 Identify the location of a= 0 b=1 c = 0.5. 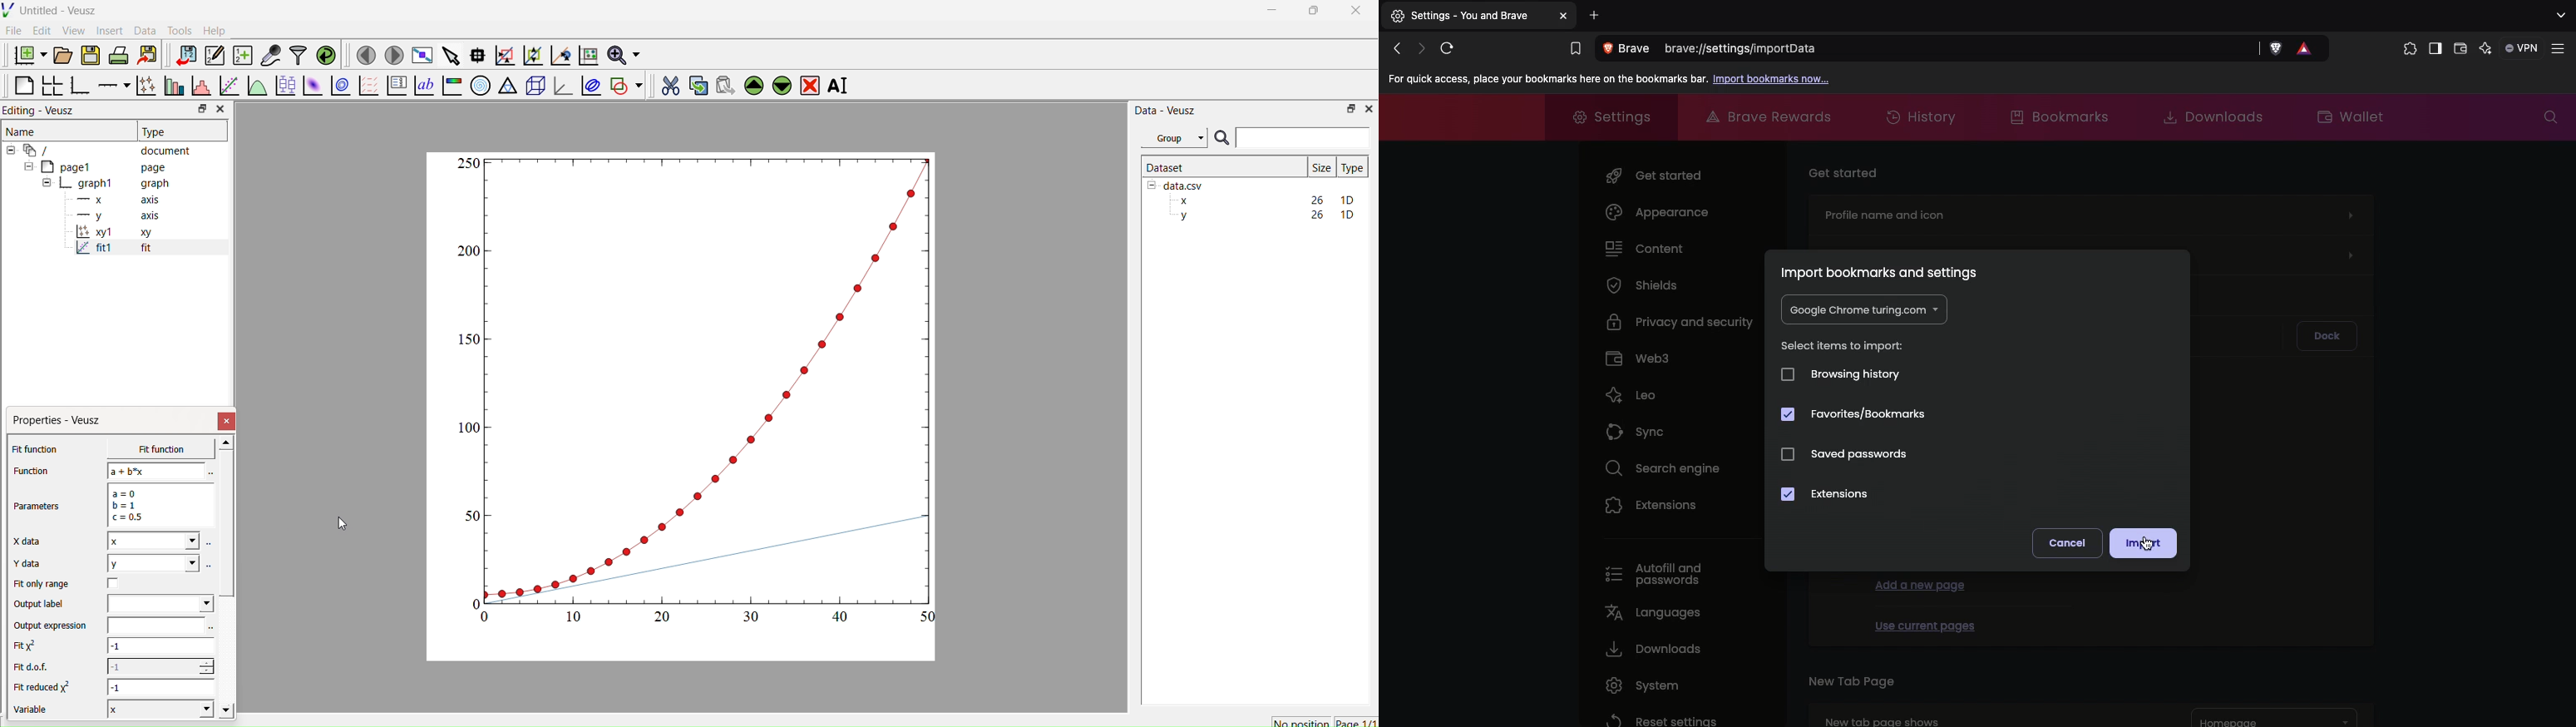
(158, 505).